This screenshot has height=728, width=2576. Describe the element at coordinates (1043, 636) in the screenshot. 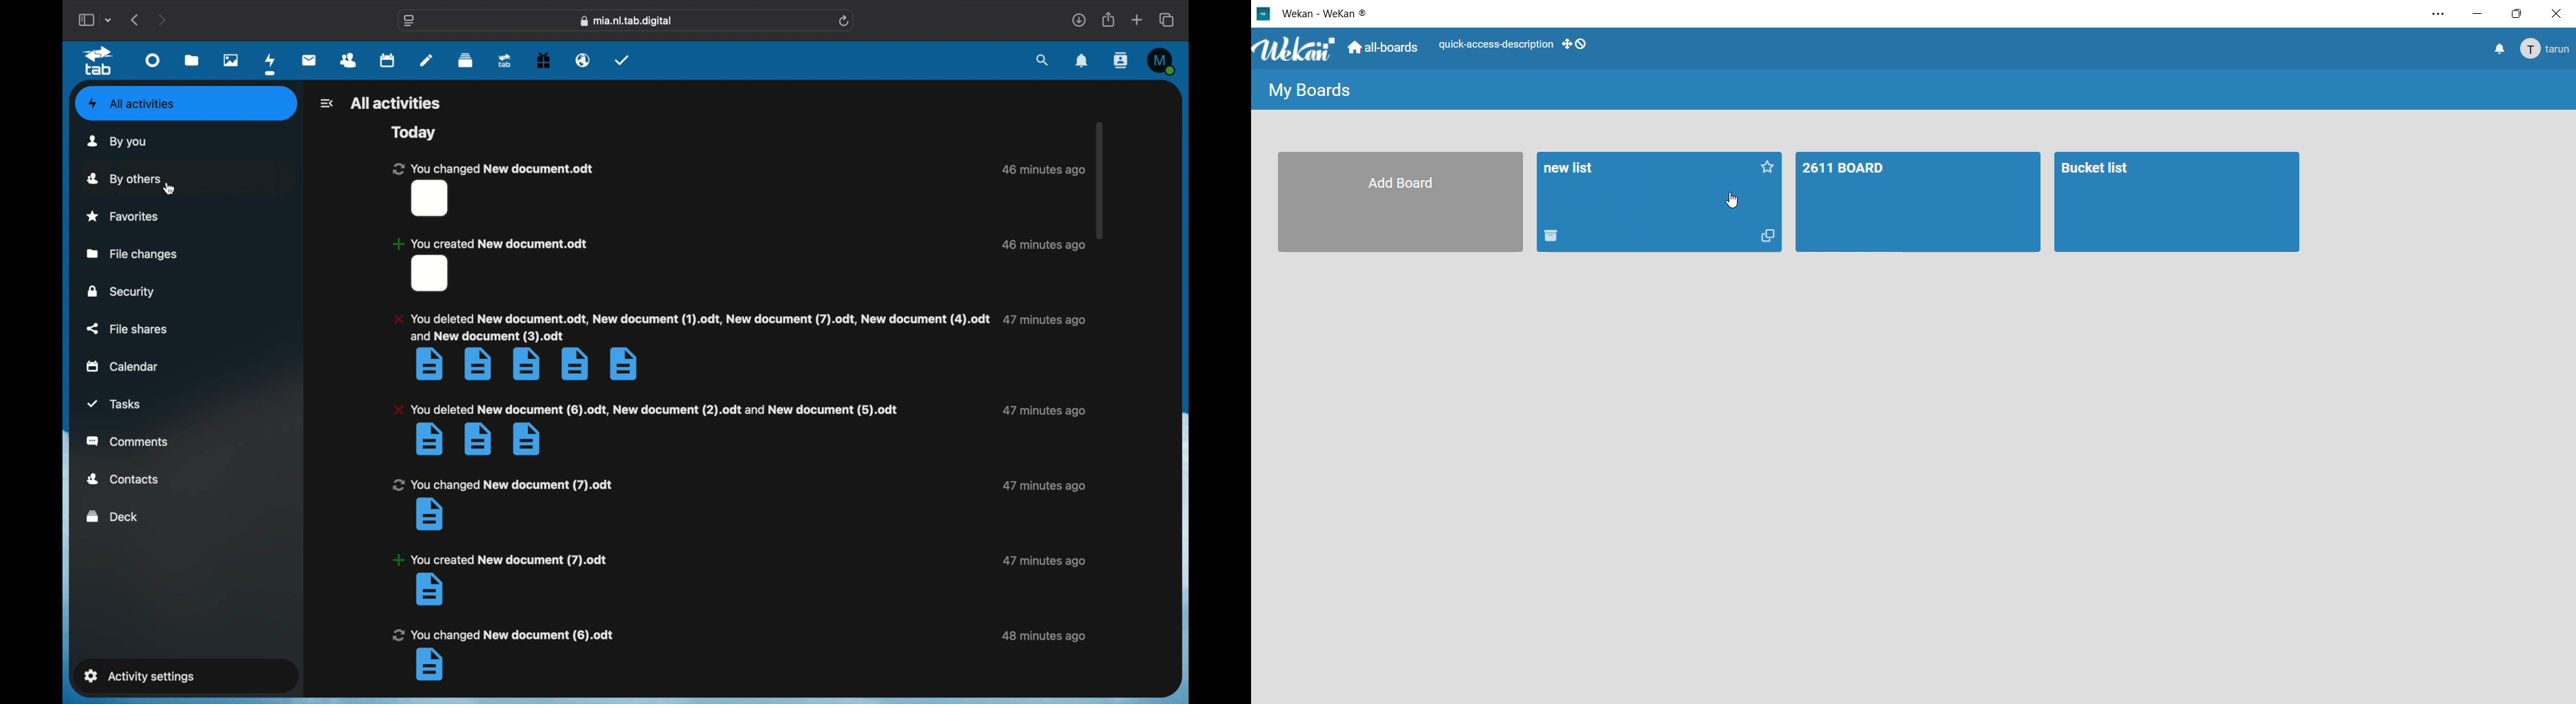

I see `38 minutes ago` at that location.